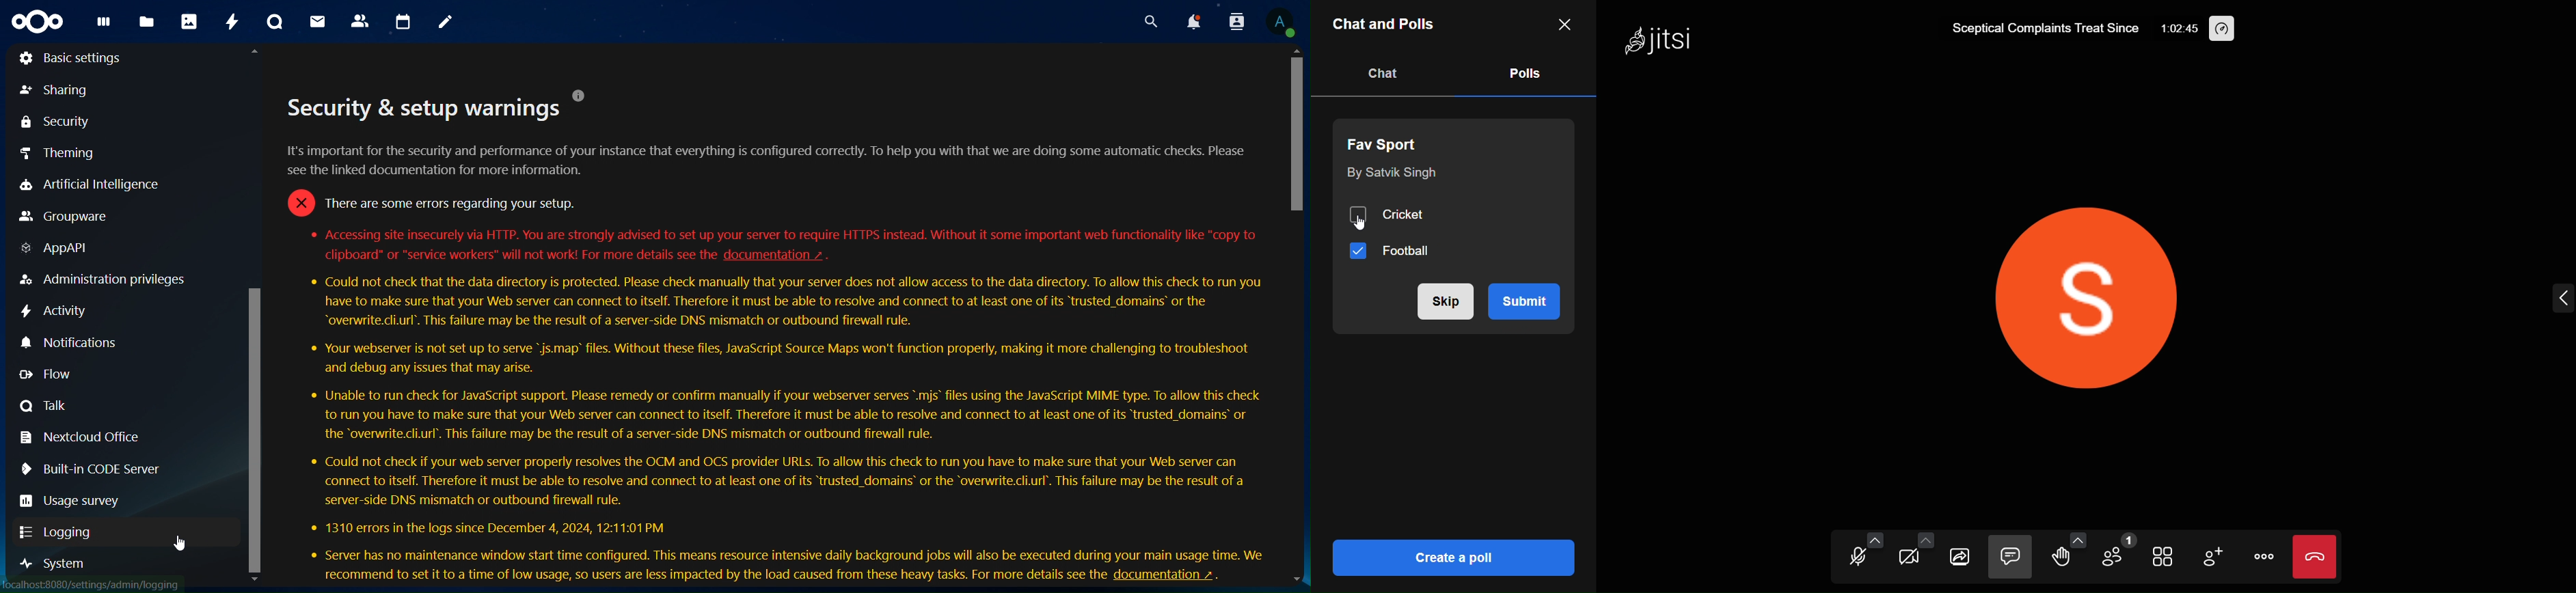  I want to click on microphone, so click(1854, 559).